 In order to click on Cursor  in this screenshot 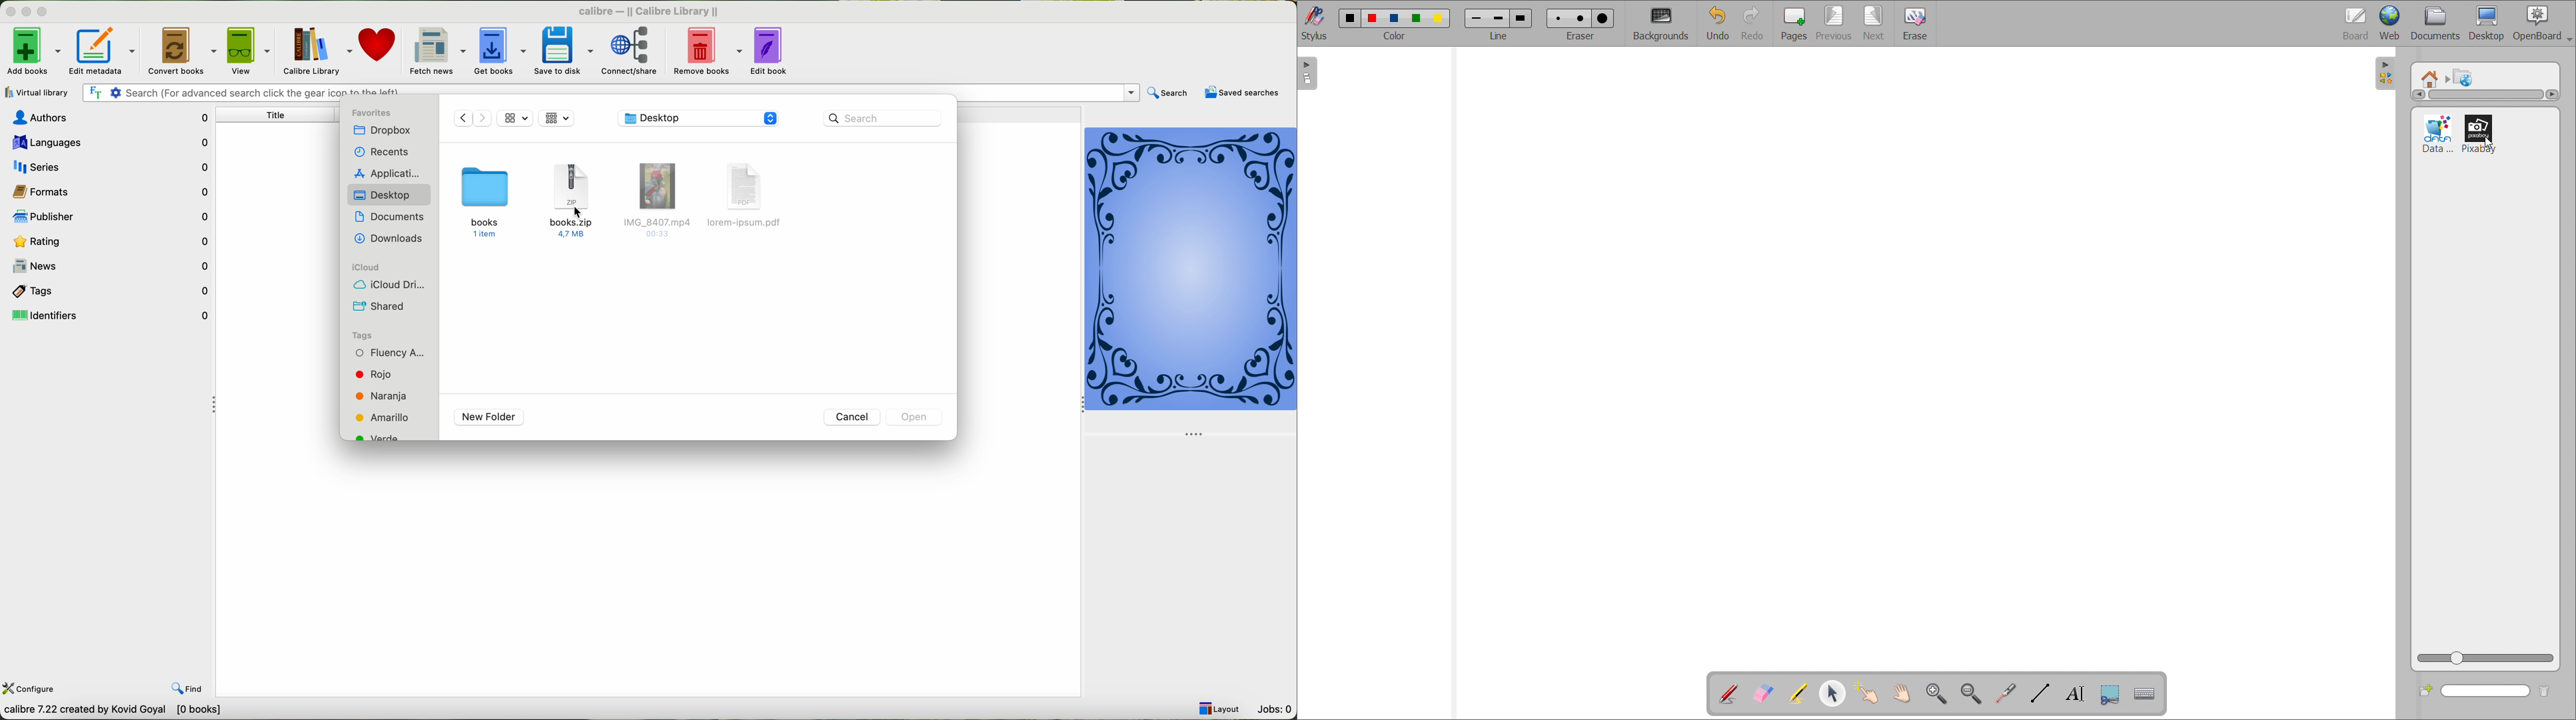, I will do `click(2491, 143)`.